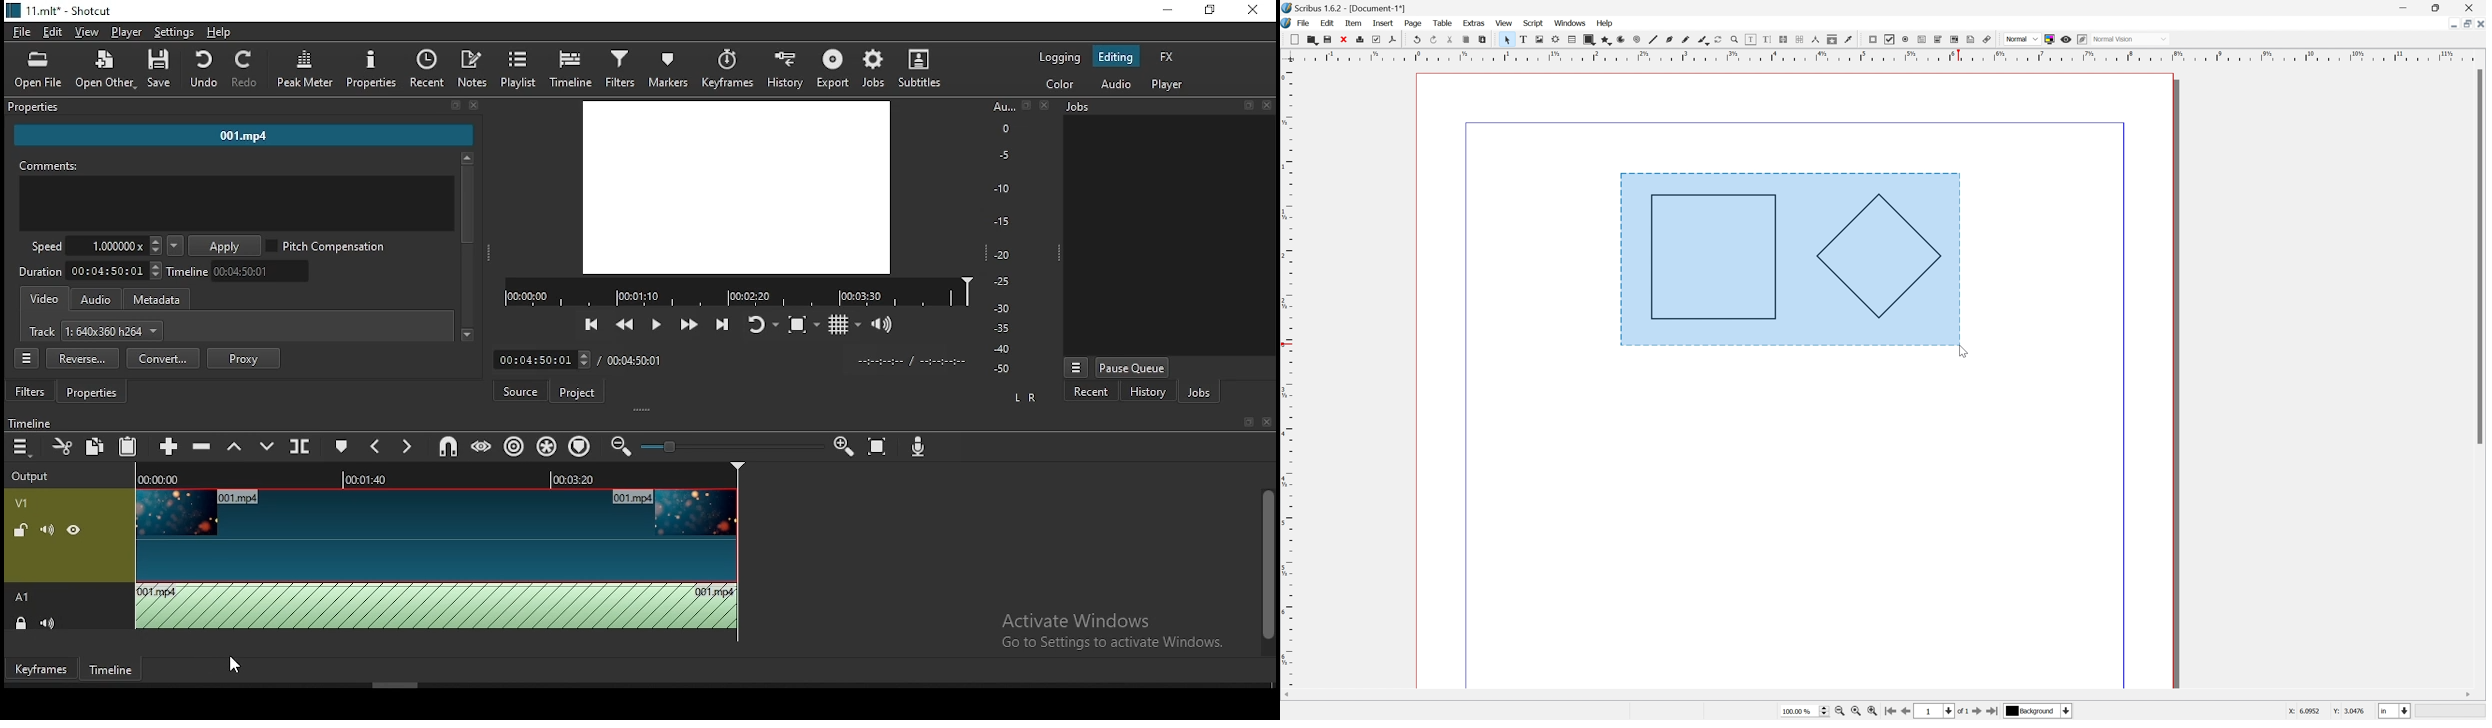 The width and height of the screenshot is (2492, 728). What do you see at coordinates (1716, 39) in the screenshot?
I see `rotate item` at bounding box center [1716, 39].